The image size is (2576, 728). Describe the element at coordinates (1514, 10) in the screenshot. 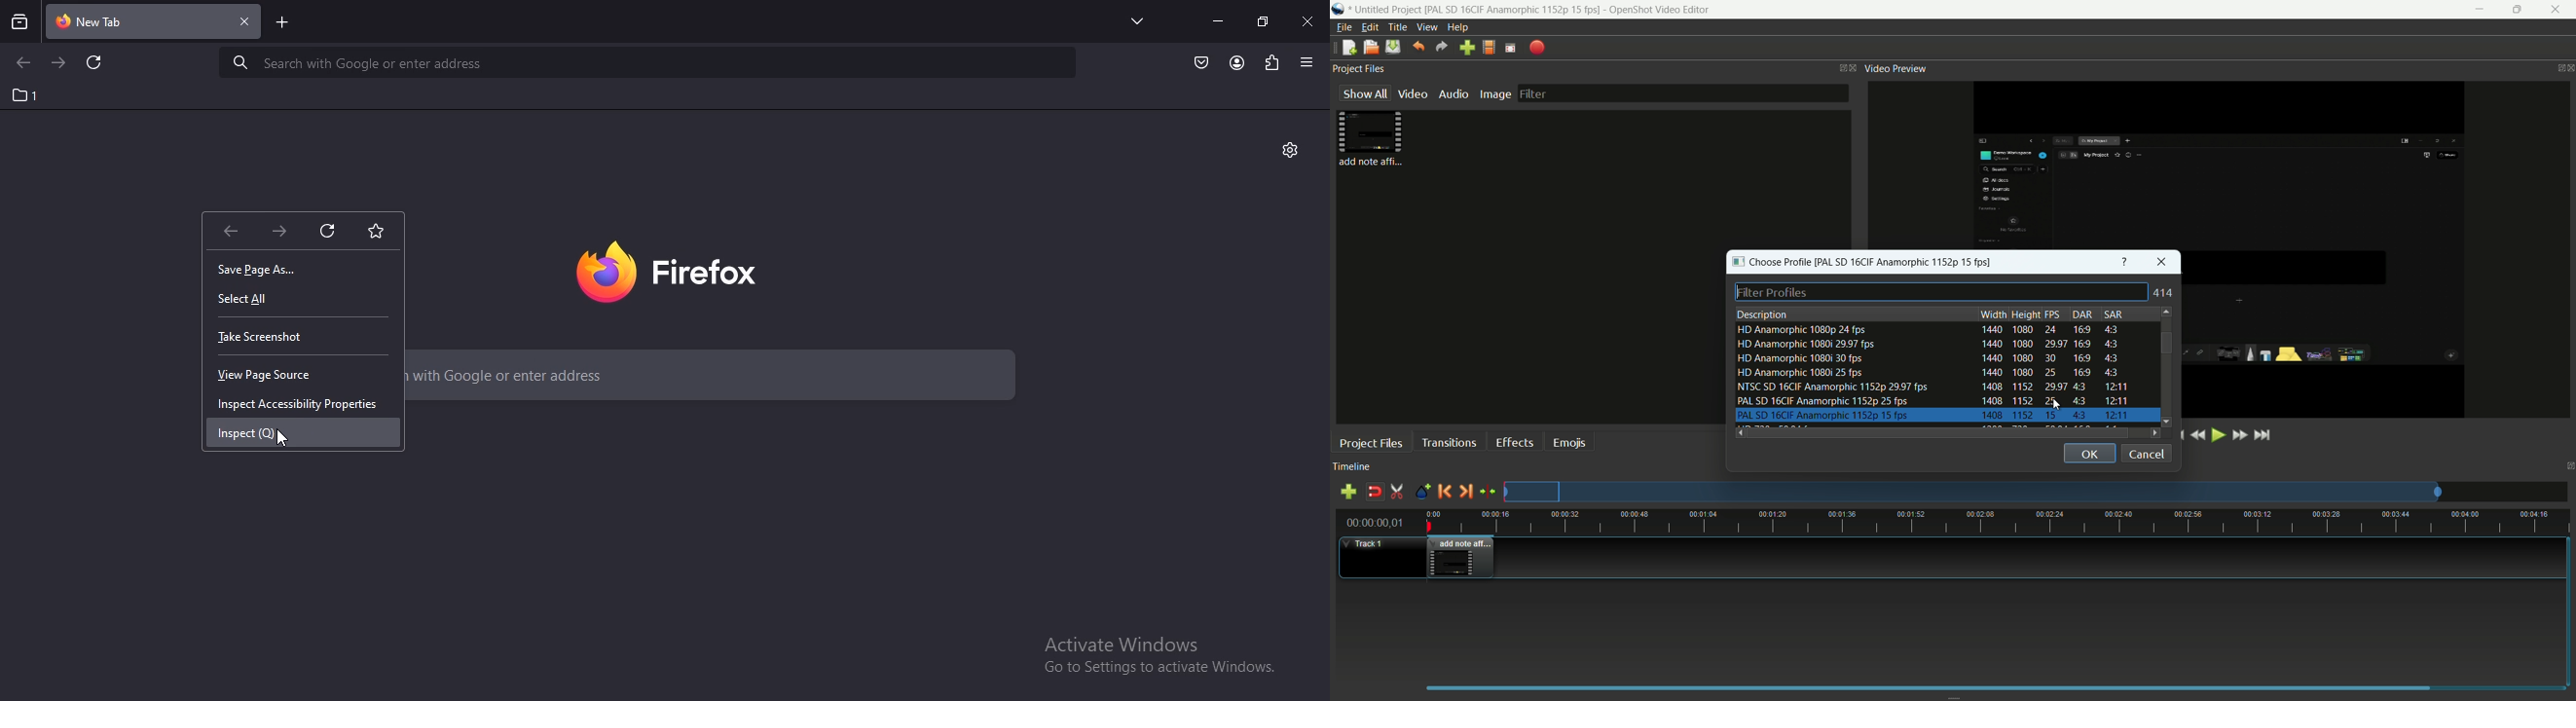

I see `profile` at that location.